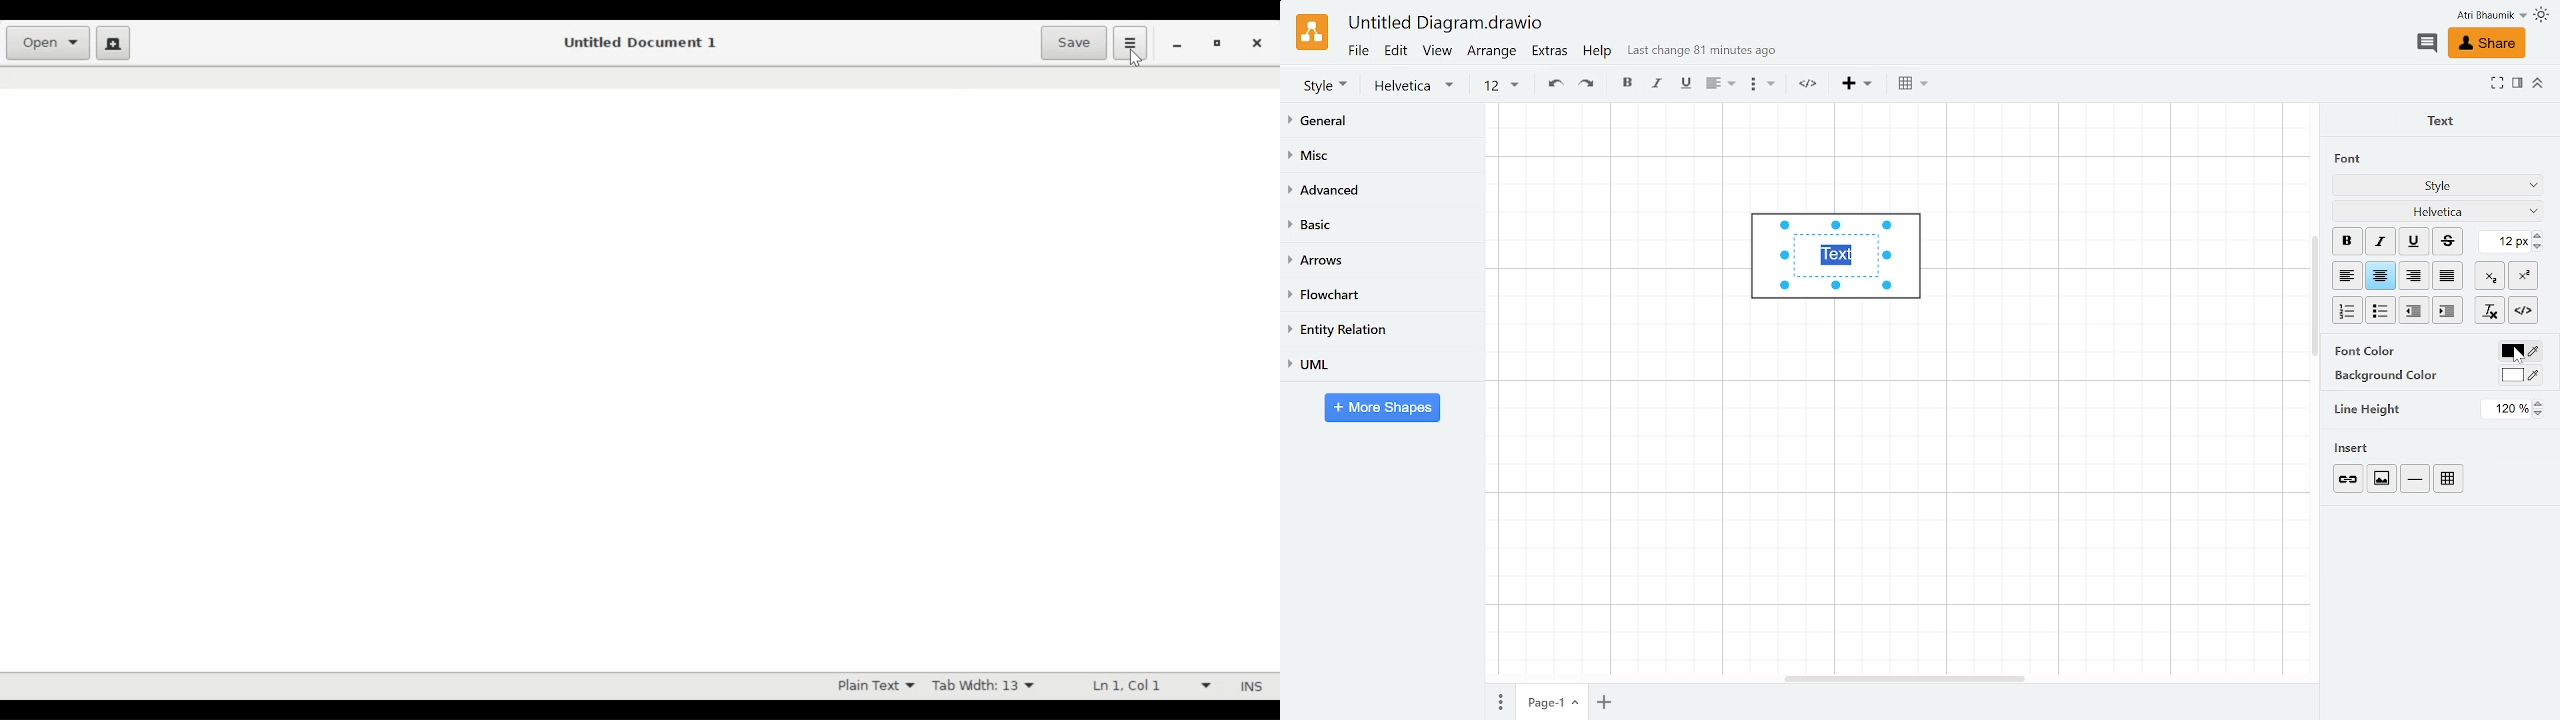  I want to click on background color, so click(2378, 375).